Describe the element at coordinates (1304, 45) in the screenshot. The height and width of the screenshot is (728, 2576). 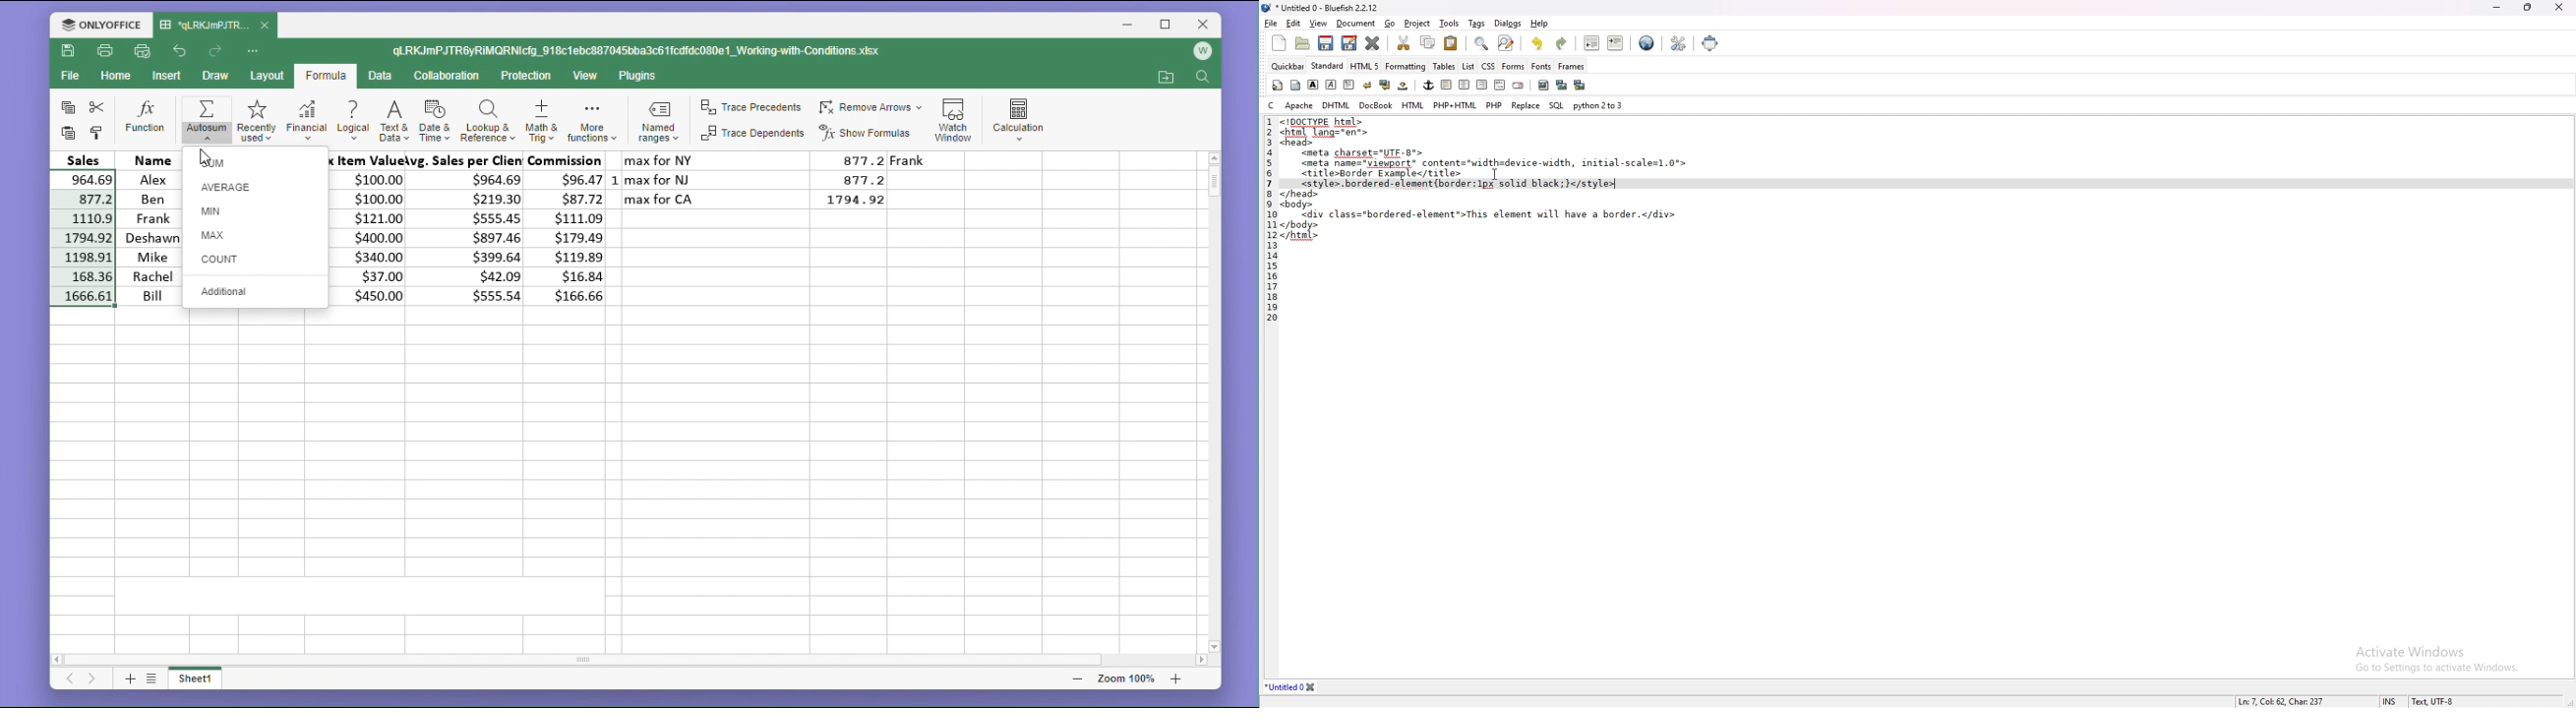
I see `open` at that location.